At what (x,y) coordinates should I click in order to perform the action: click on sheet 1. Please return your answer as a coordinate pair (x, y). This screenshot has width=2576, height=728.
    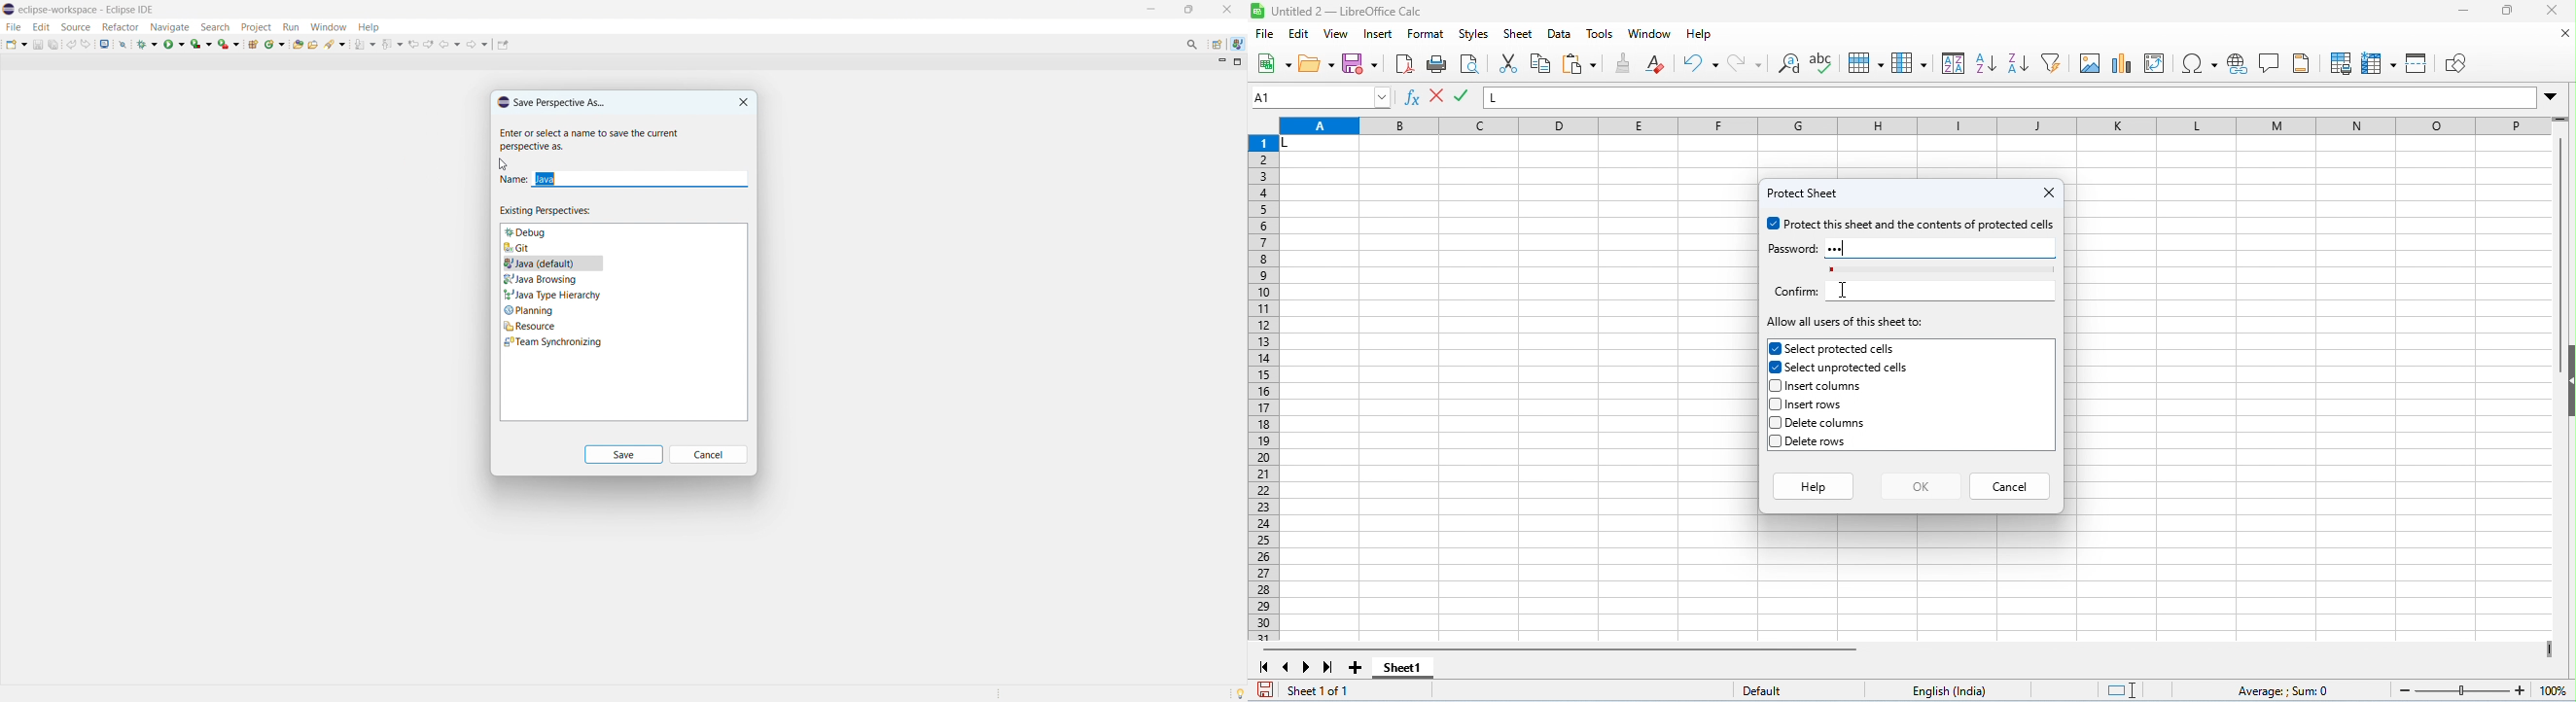
    Looking at the image, I should click on (1401, 667).